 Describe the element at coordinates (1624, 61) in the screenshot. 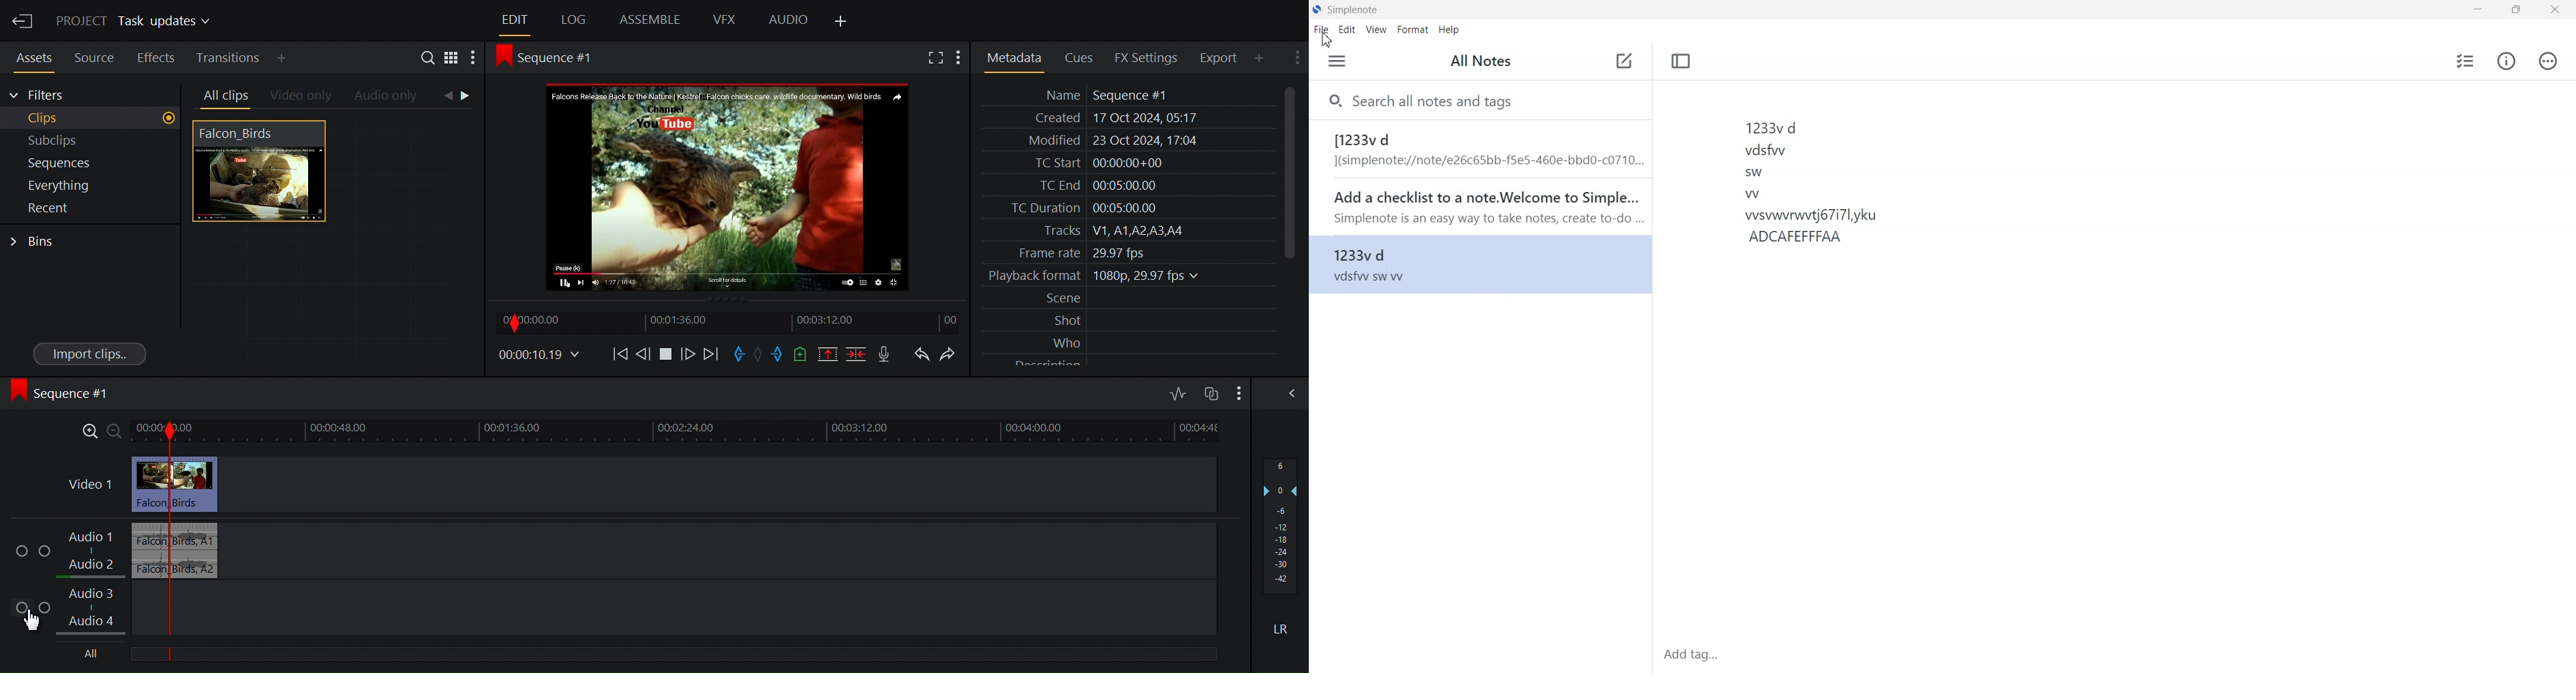

I see `Add note` at that location.